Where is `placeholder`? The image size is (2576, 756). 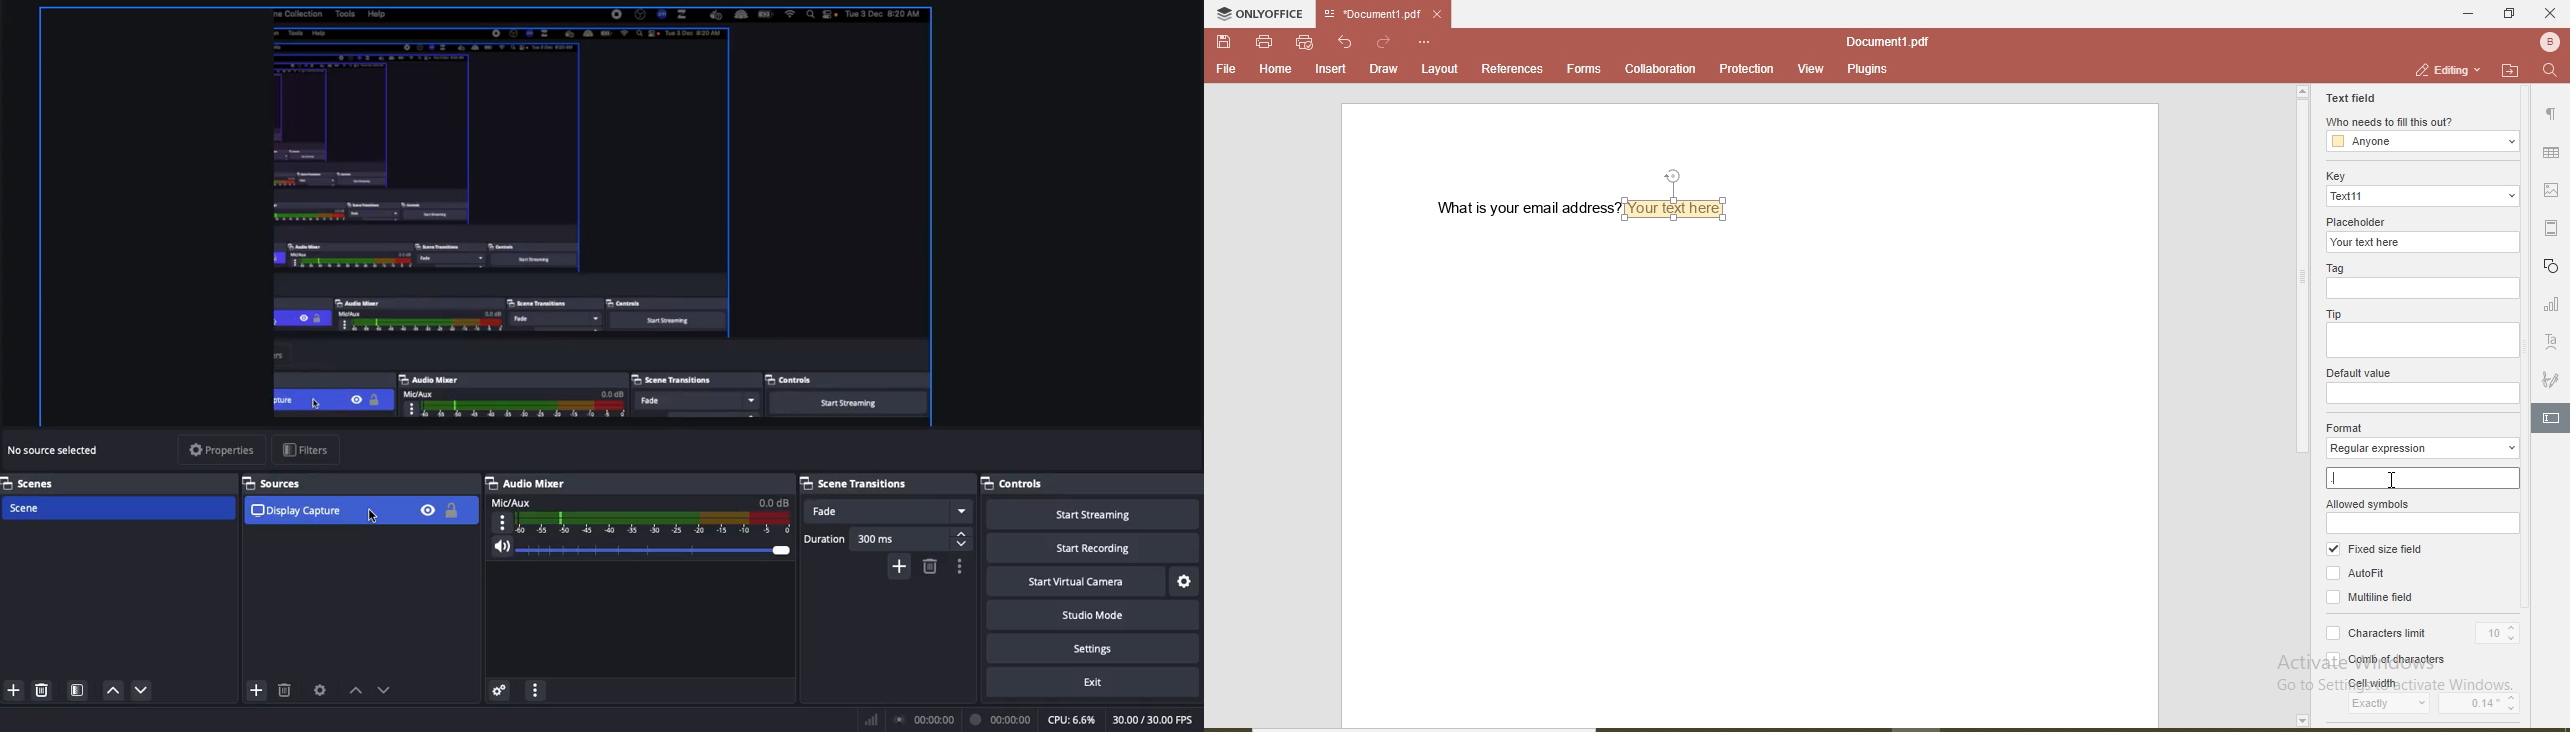 placeholder is located at coordinates (2360, 220).